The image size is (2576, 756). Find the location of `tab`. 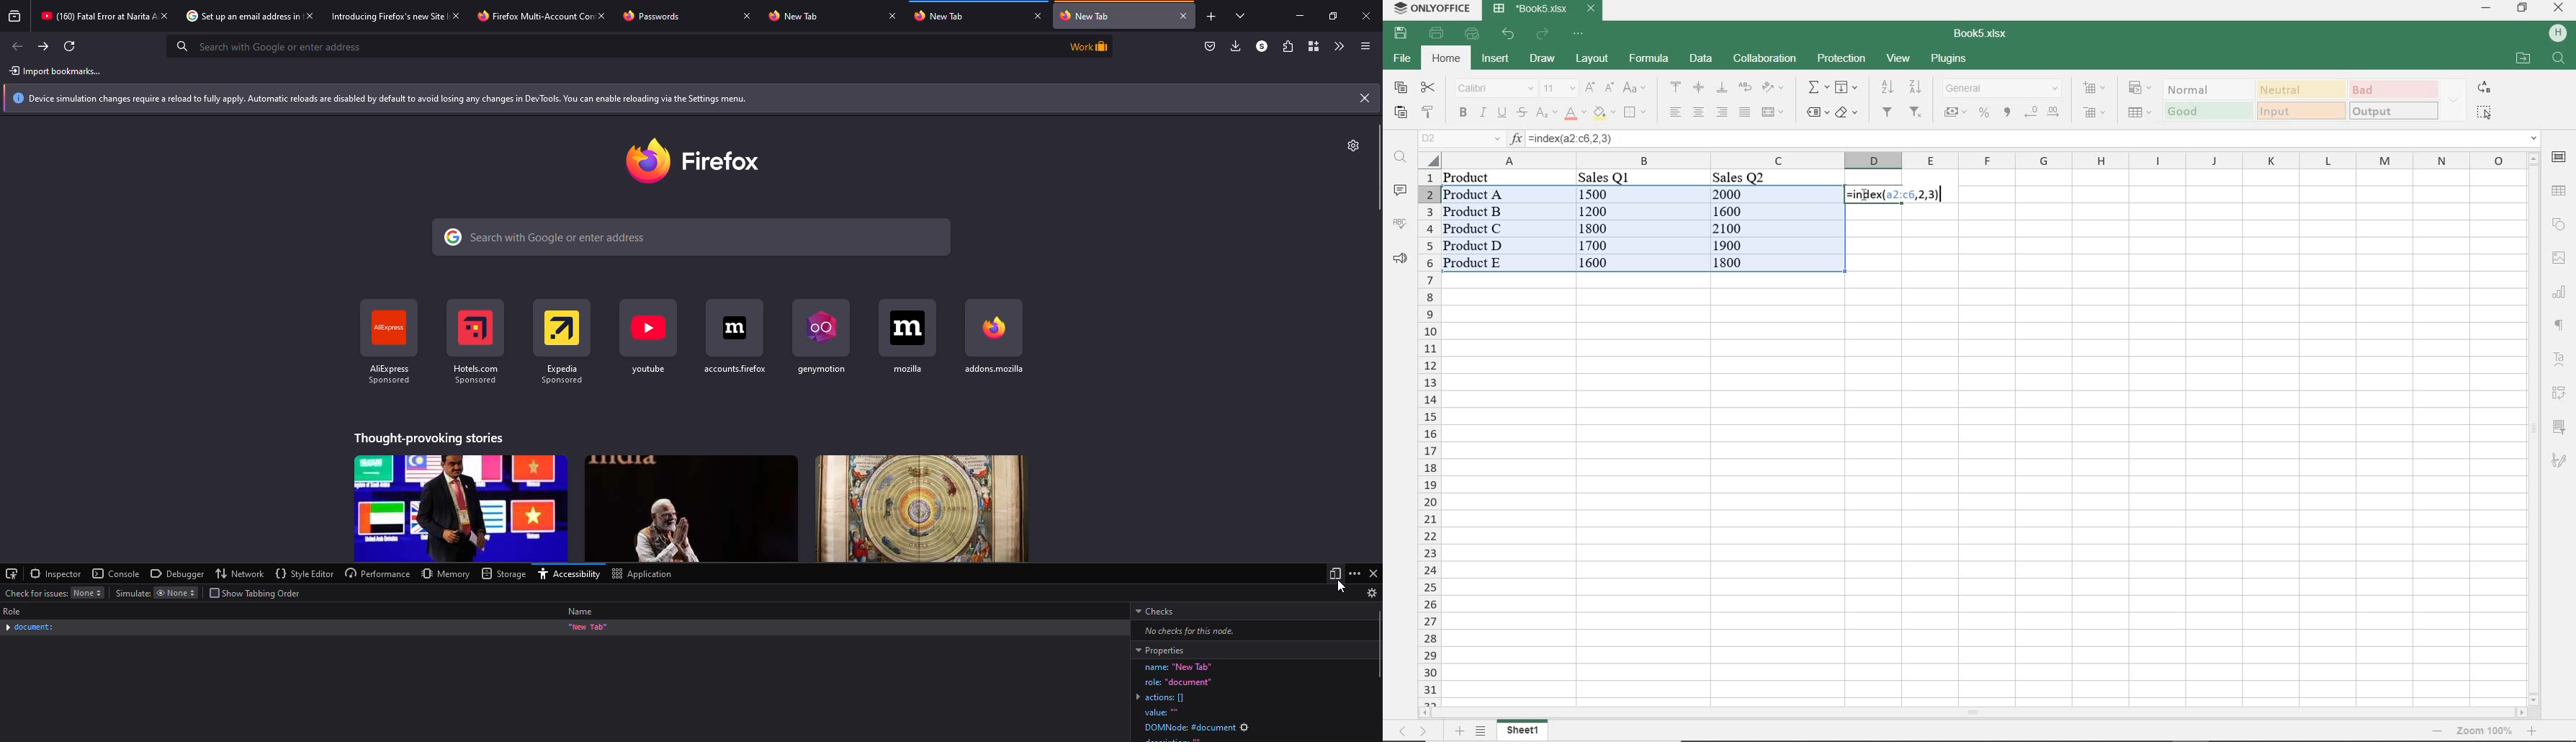

tab is located at coordinates (94, 16).